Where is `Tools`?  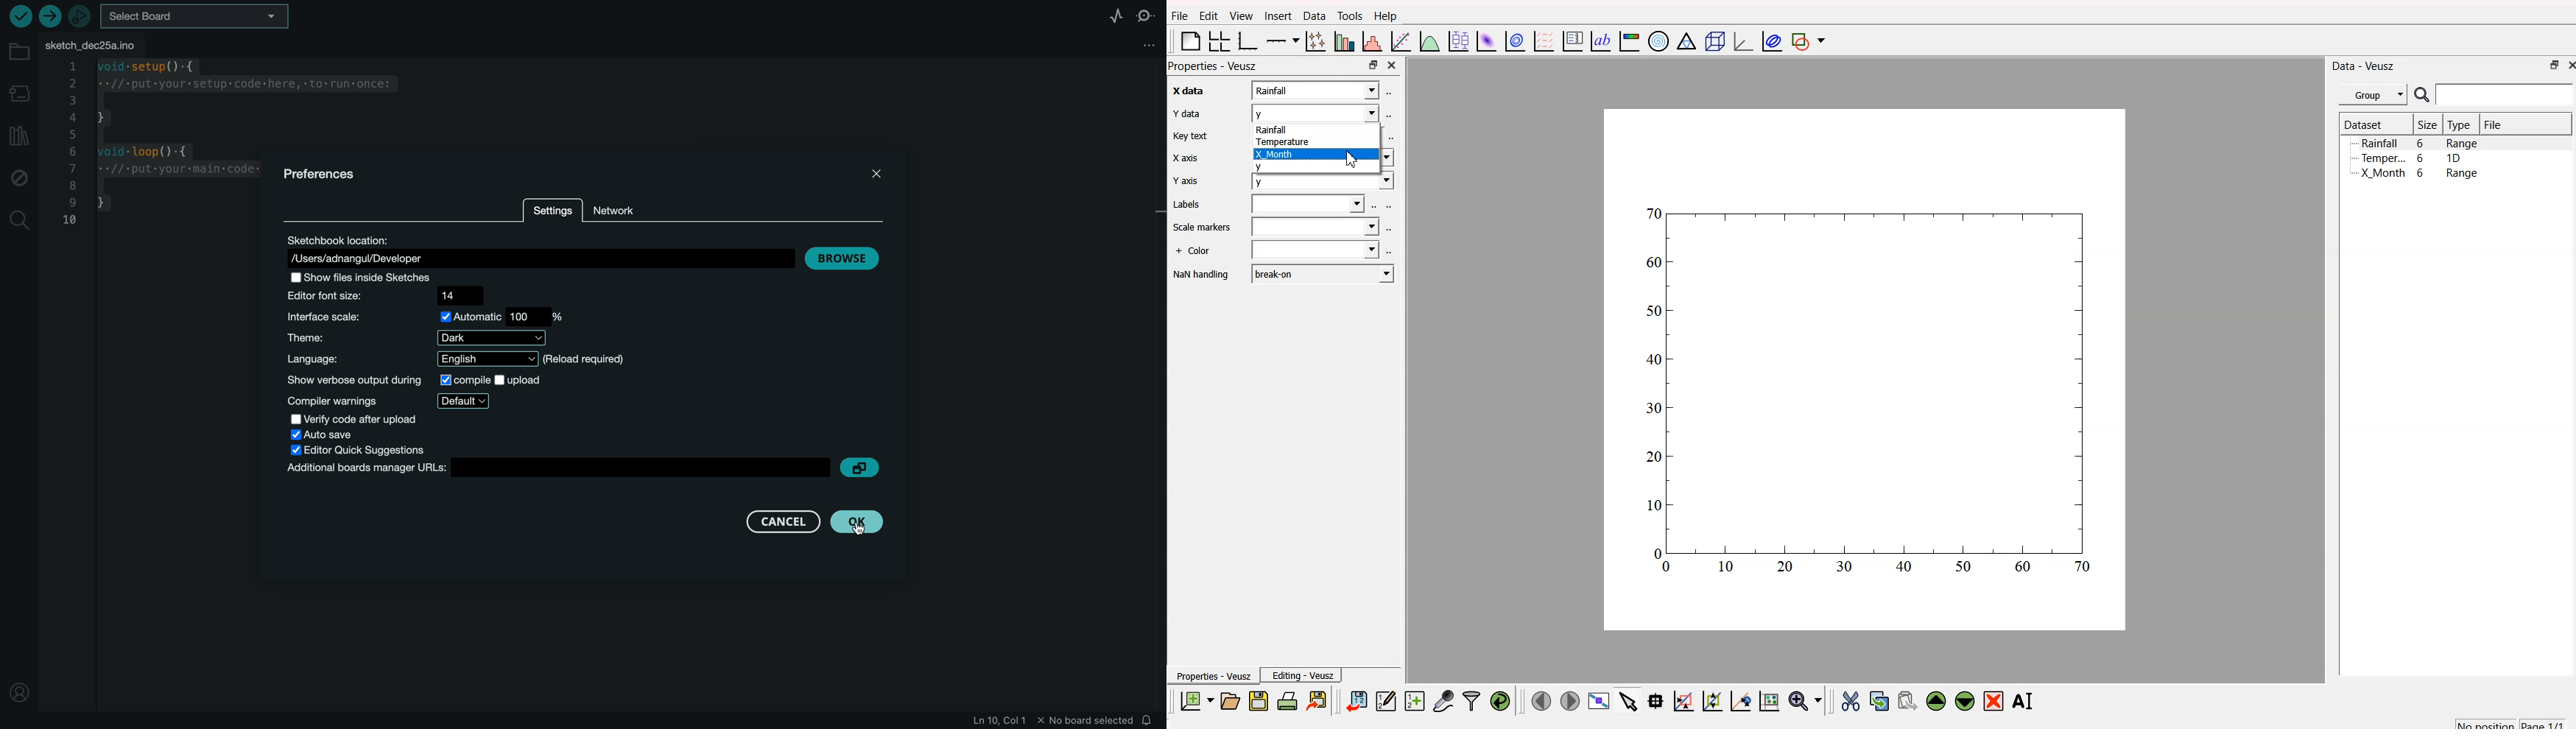 Tools is located at coordinates (1349, 15).